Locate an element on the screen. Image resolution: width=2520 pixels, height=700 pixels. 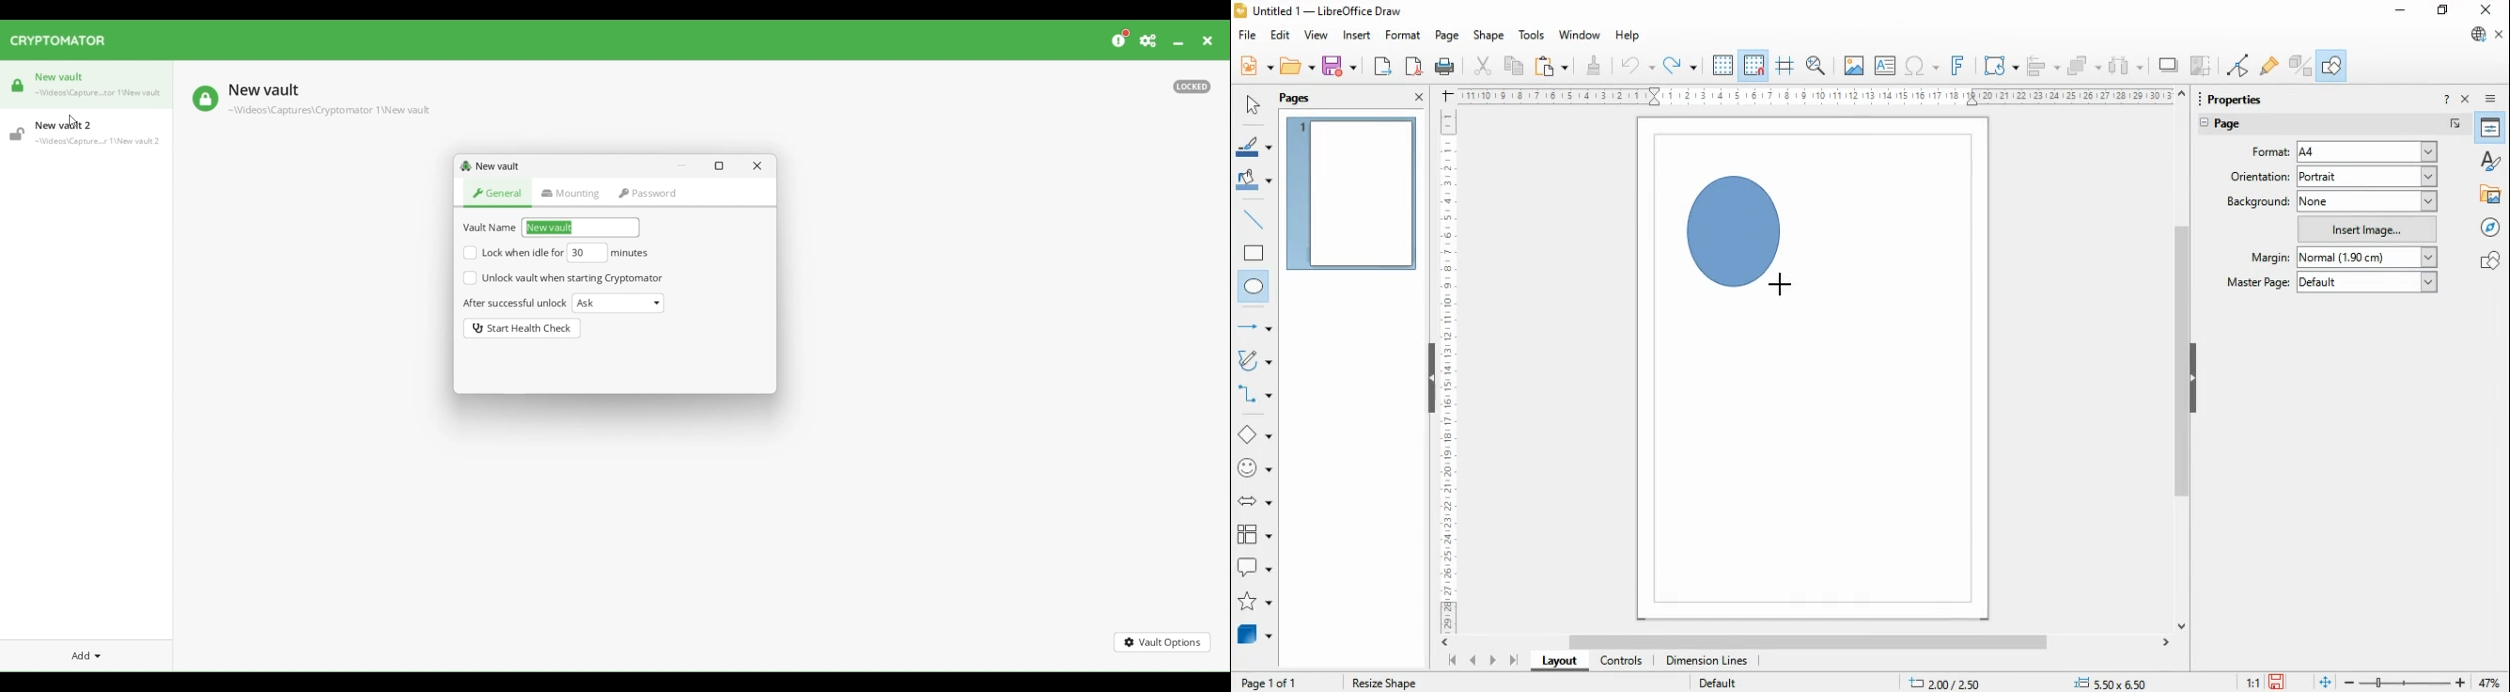
properties is located at coordinates (2244, 97).